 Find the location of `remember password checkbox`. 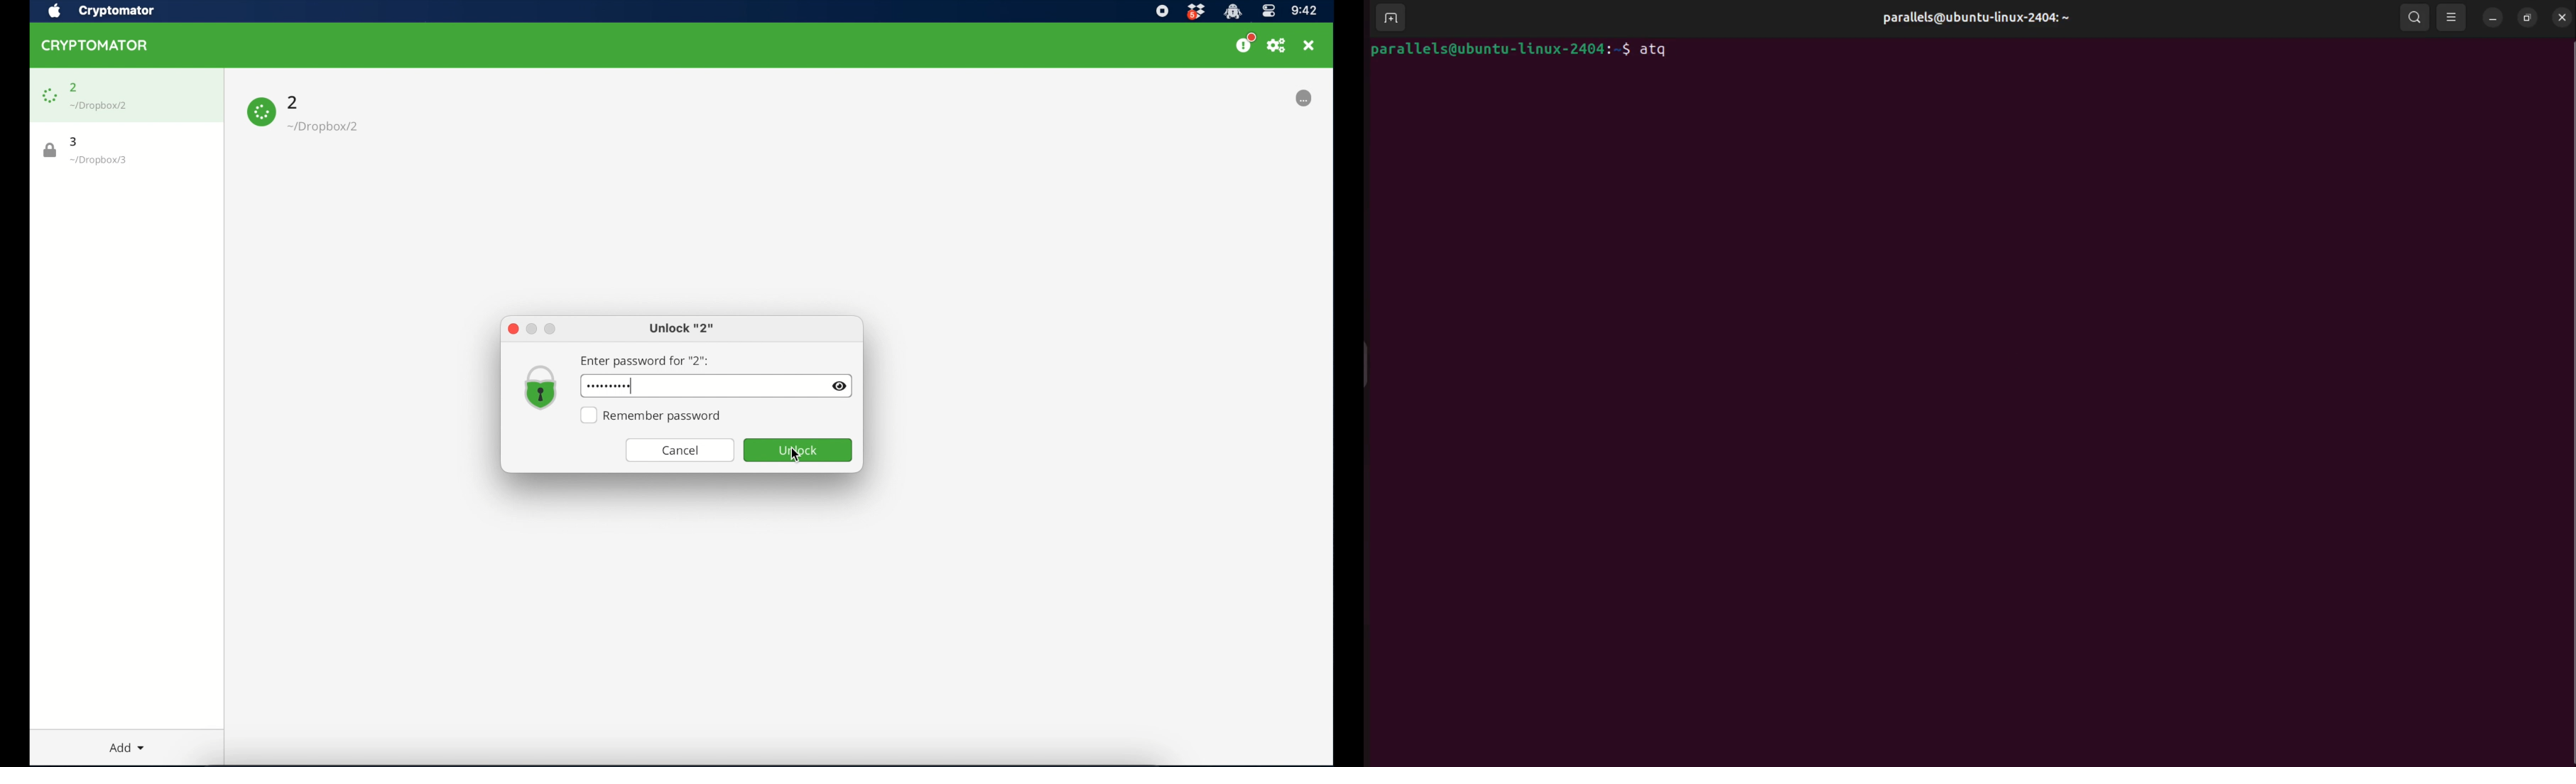

remember password checkbox is located at coordinates (652, 415).